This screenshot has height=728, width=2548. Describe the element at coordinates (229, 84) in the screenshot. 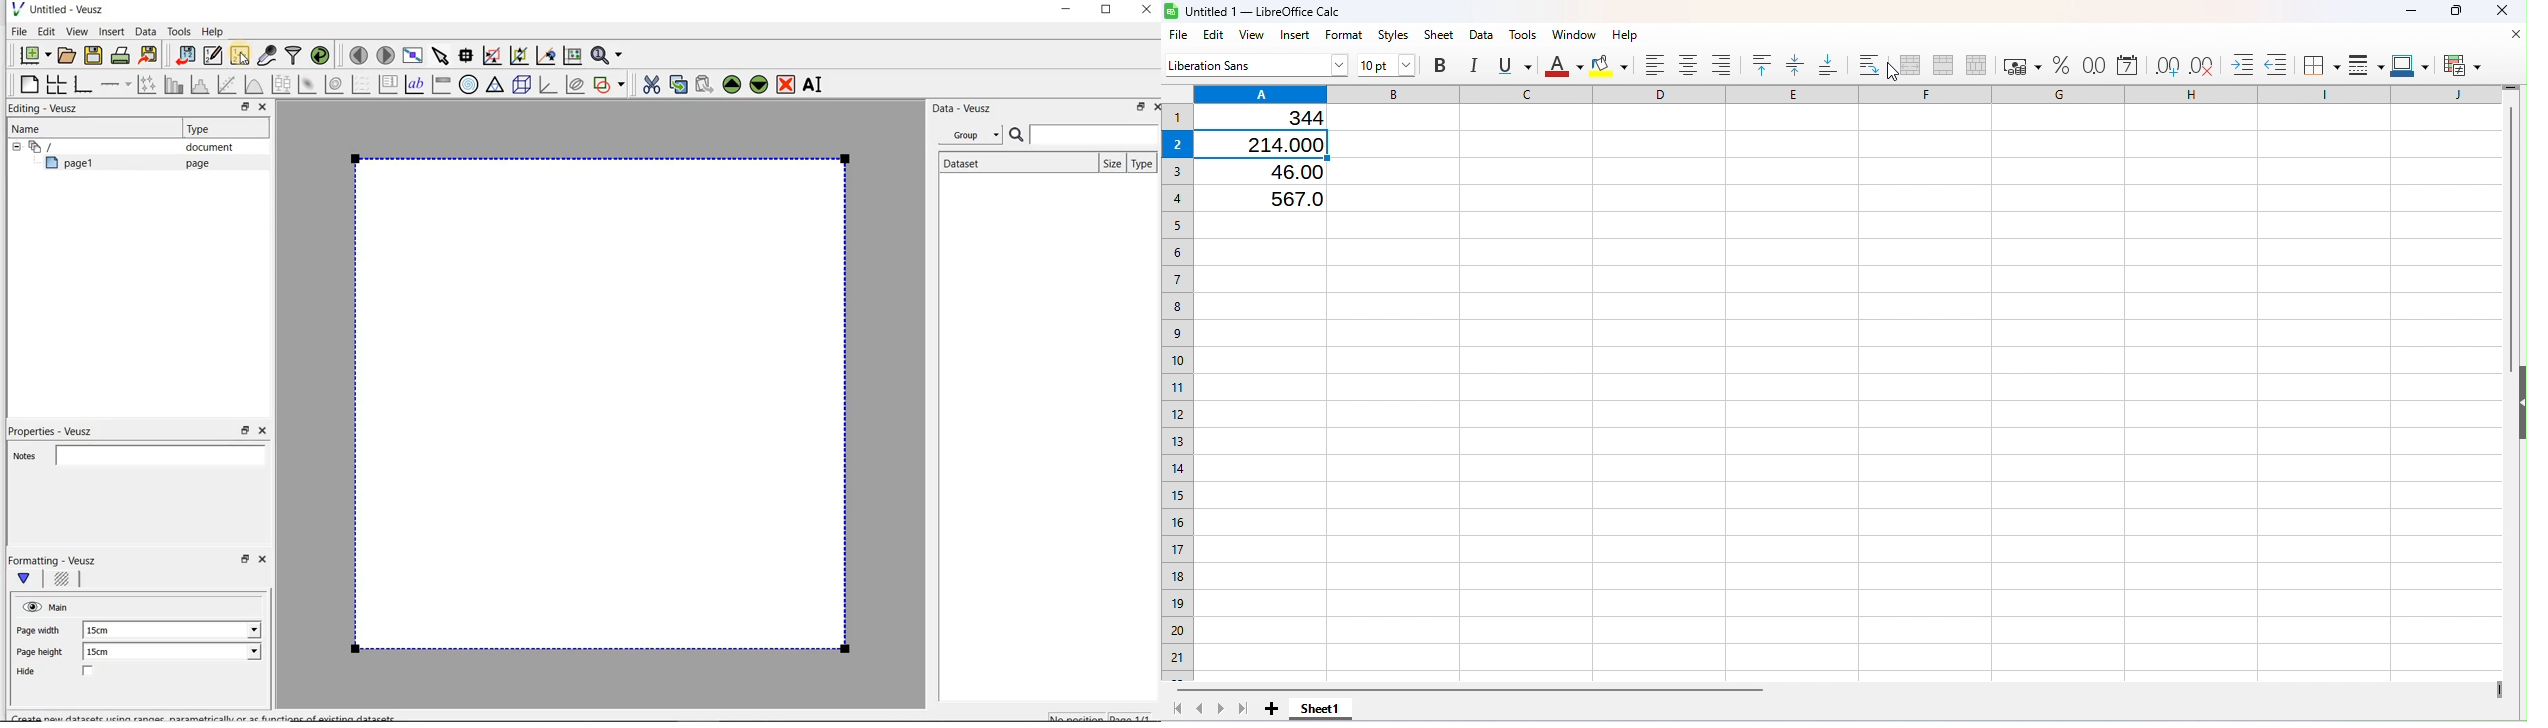

I see `Fit a function to data` at that location.